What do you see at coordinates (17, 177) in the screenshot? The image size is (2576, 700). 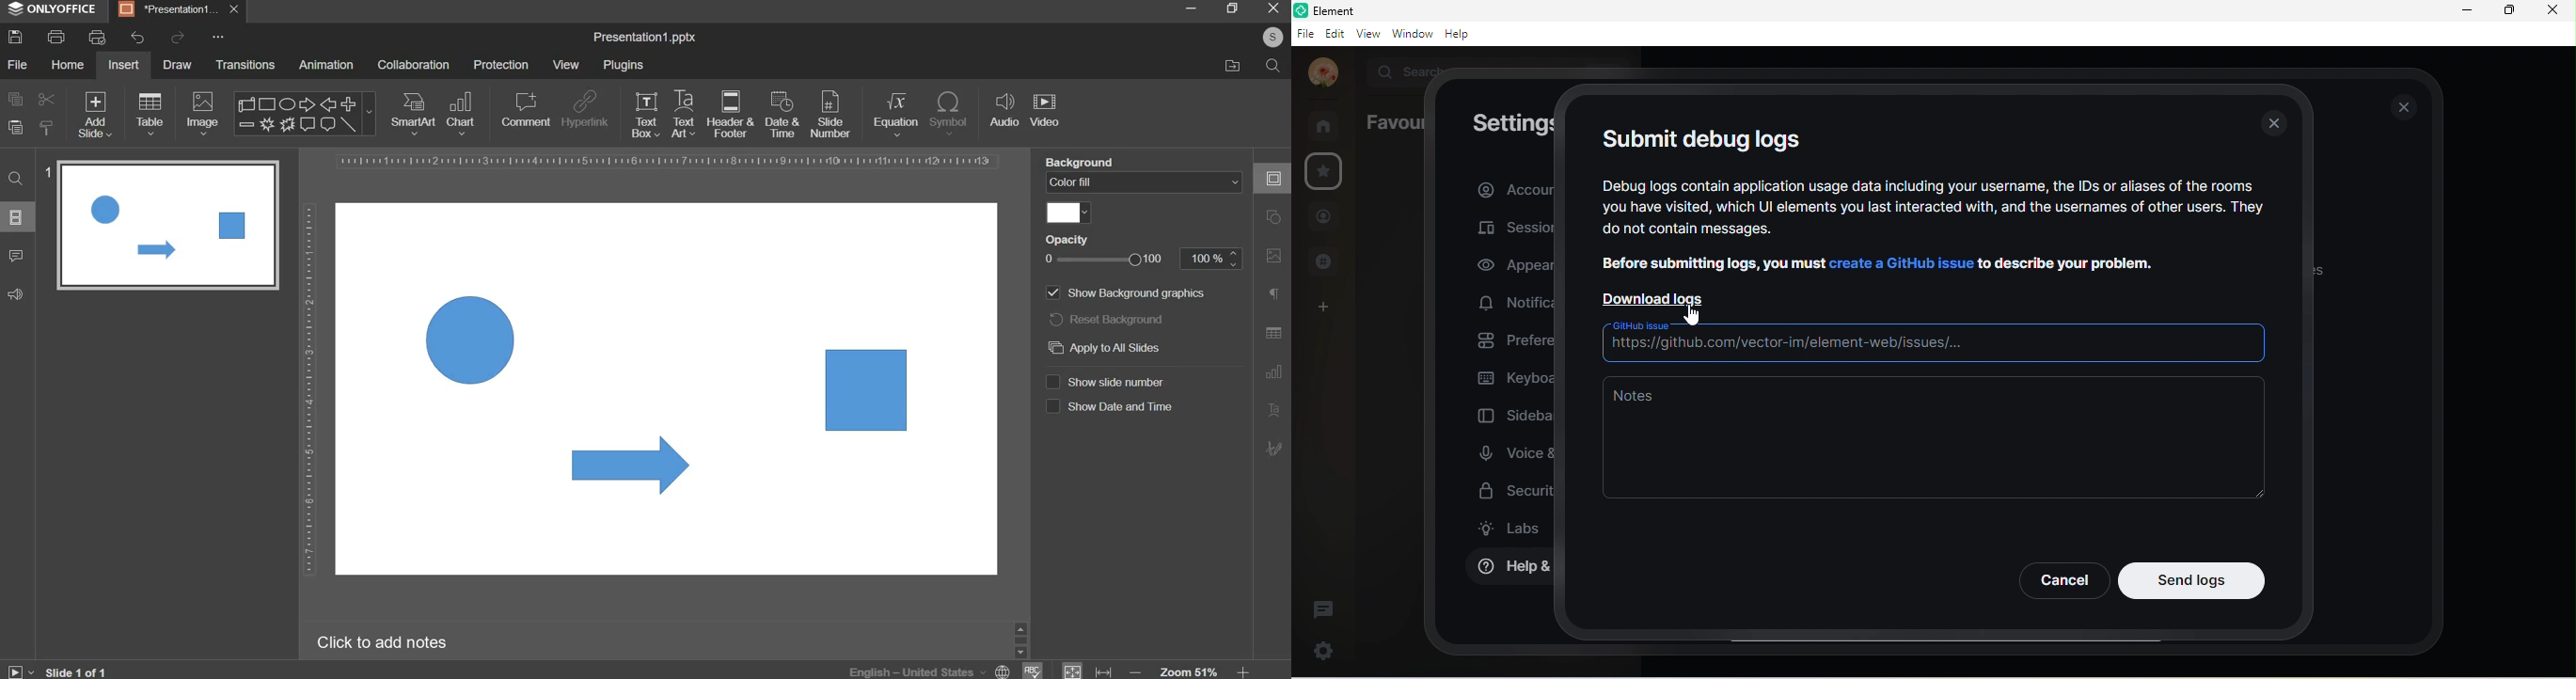 I see `find` at bounding box center [17, 177].